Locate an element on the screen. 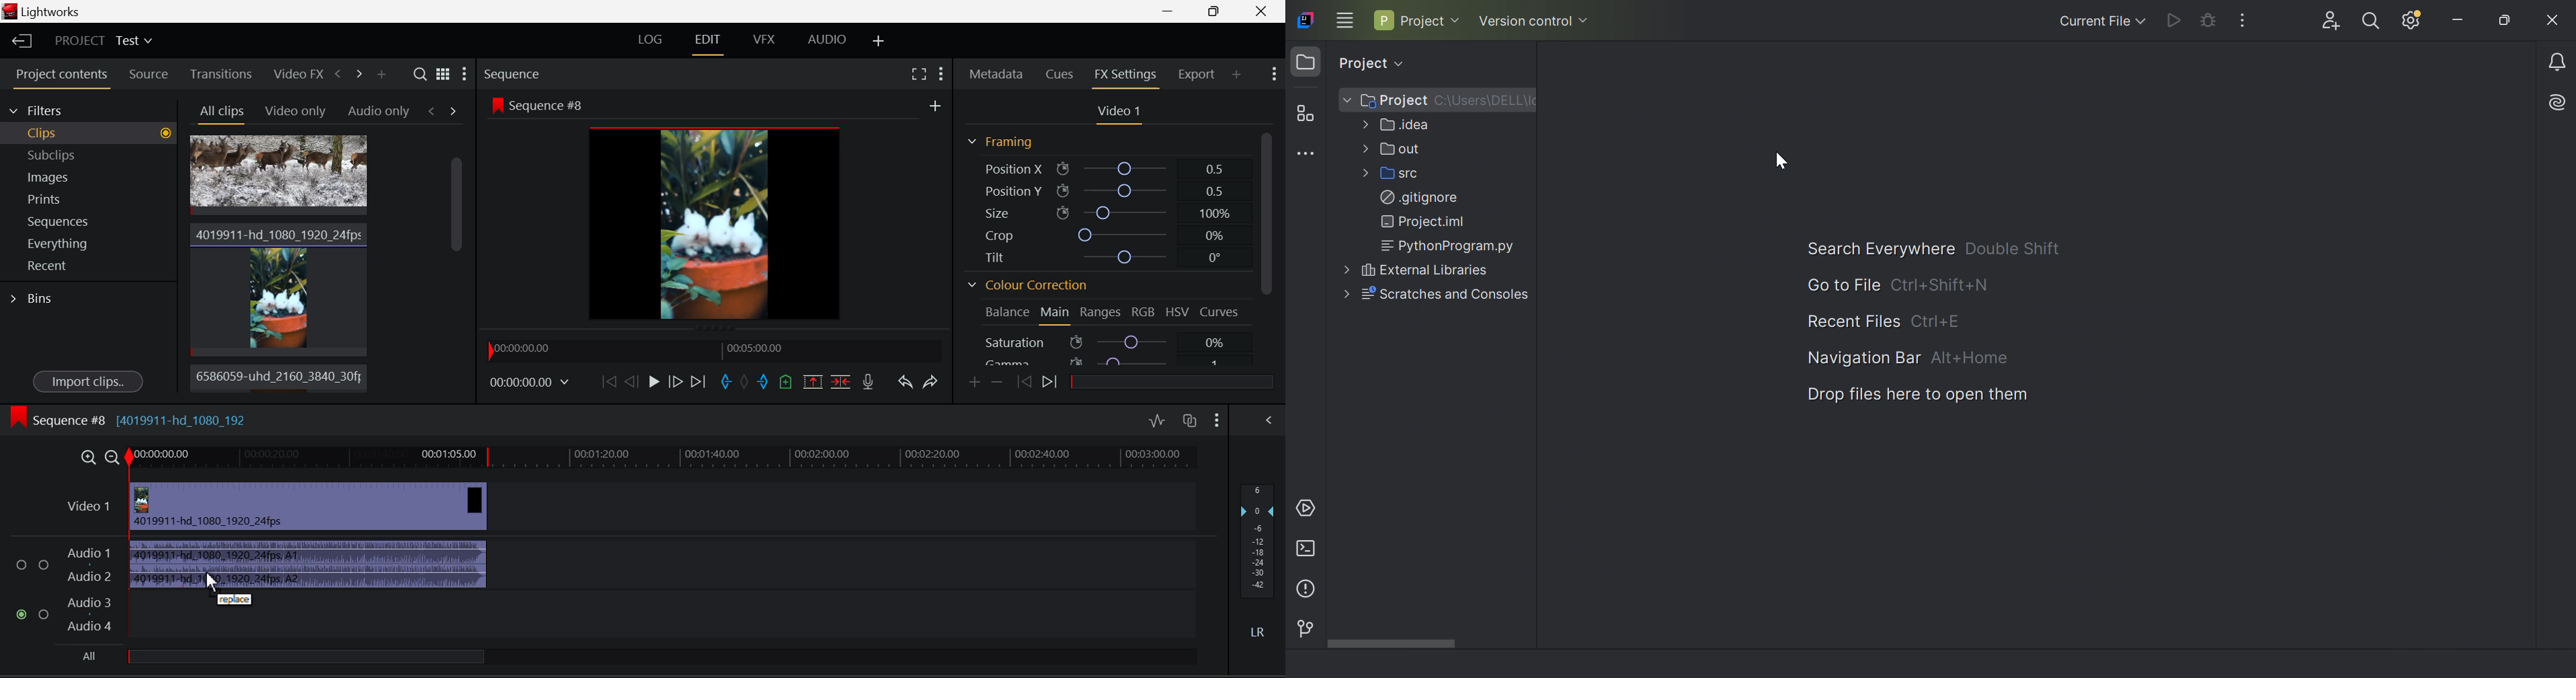 Image resolution: width=2576 pixels, height=700 pixels. Main Tab Open is located at coordinates (1056, 314).